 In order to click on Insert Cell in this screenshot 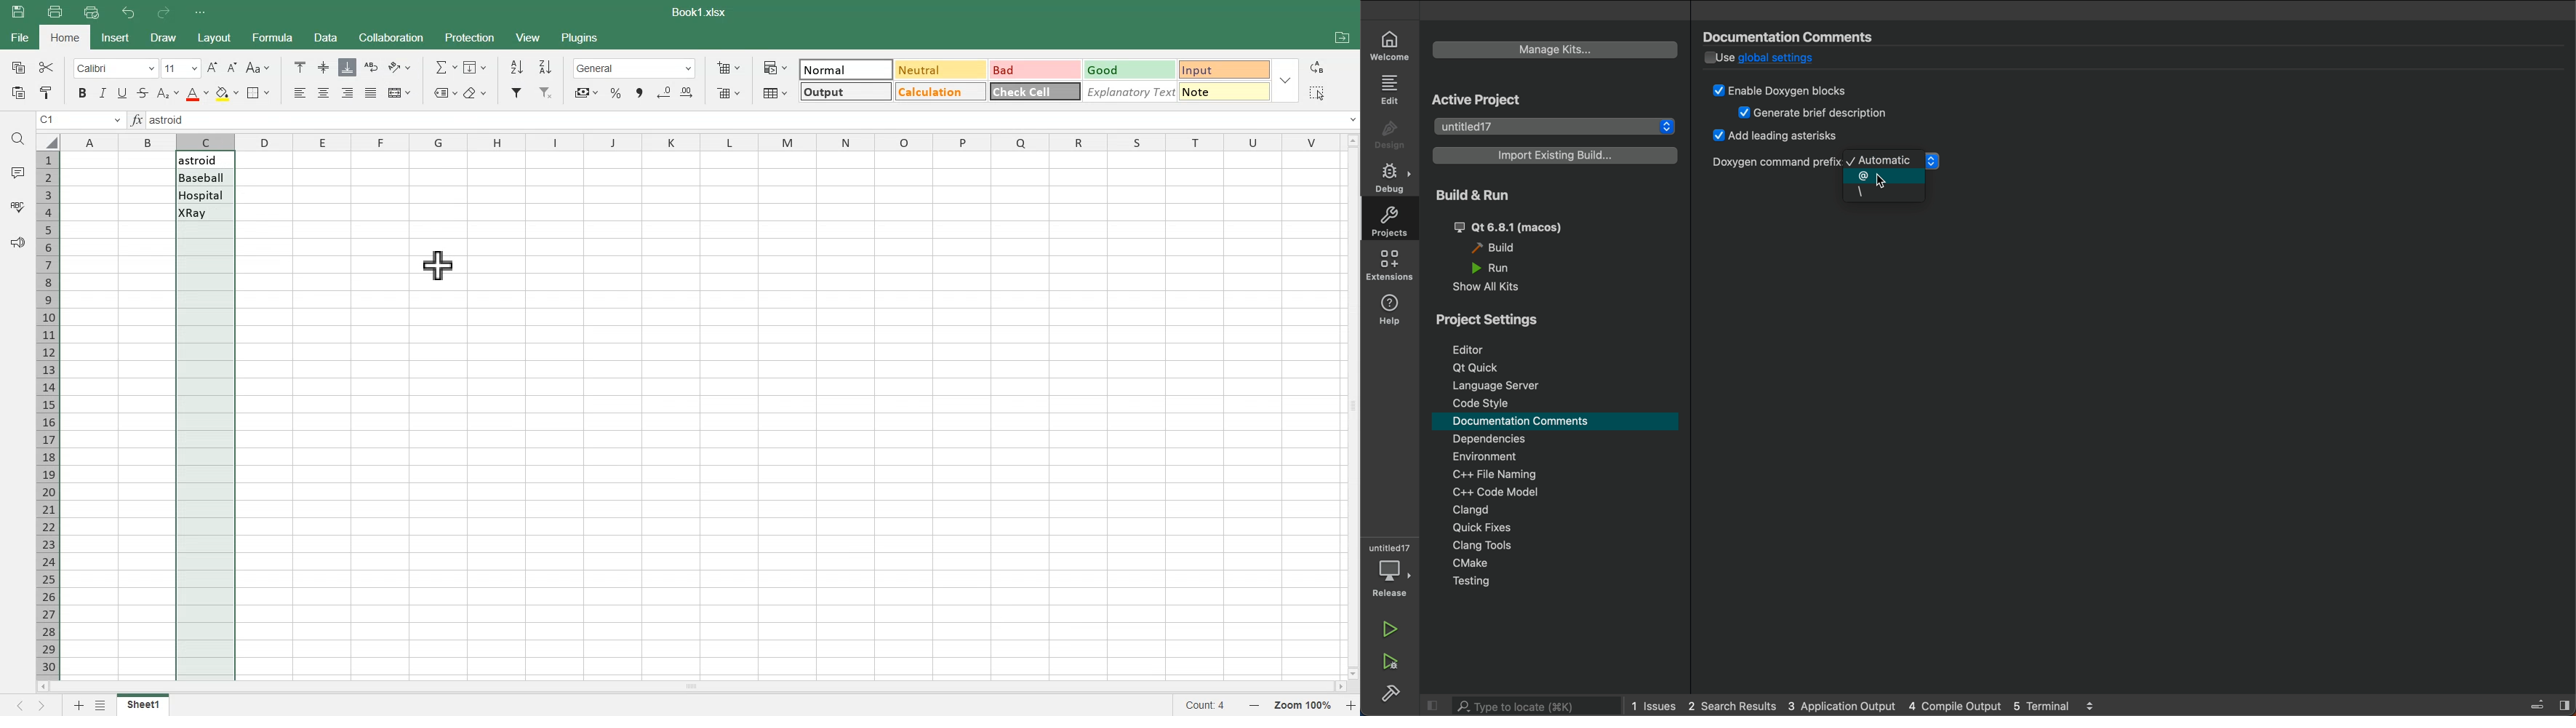, I will do `click(727, 68)`.